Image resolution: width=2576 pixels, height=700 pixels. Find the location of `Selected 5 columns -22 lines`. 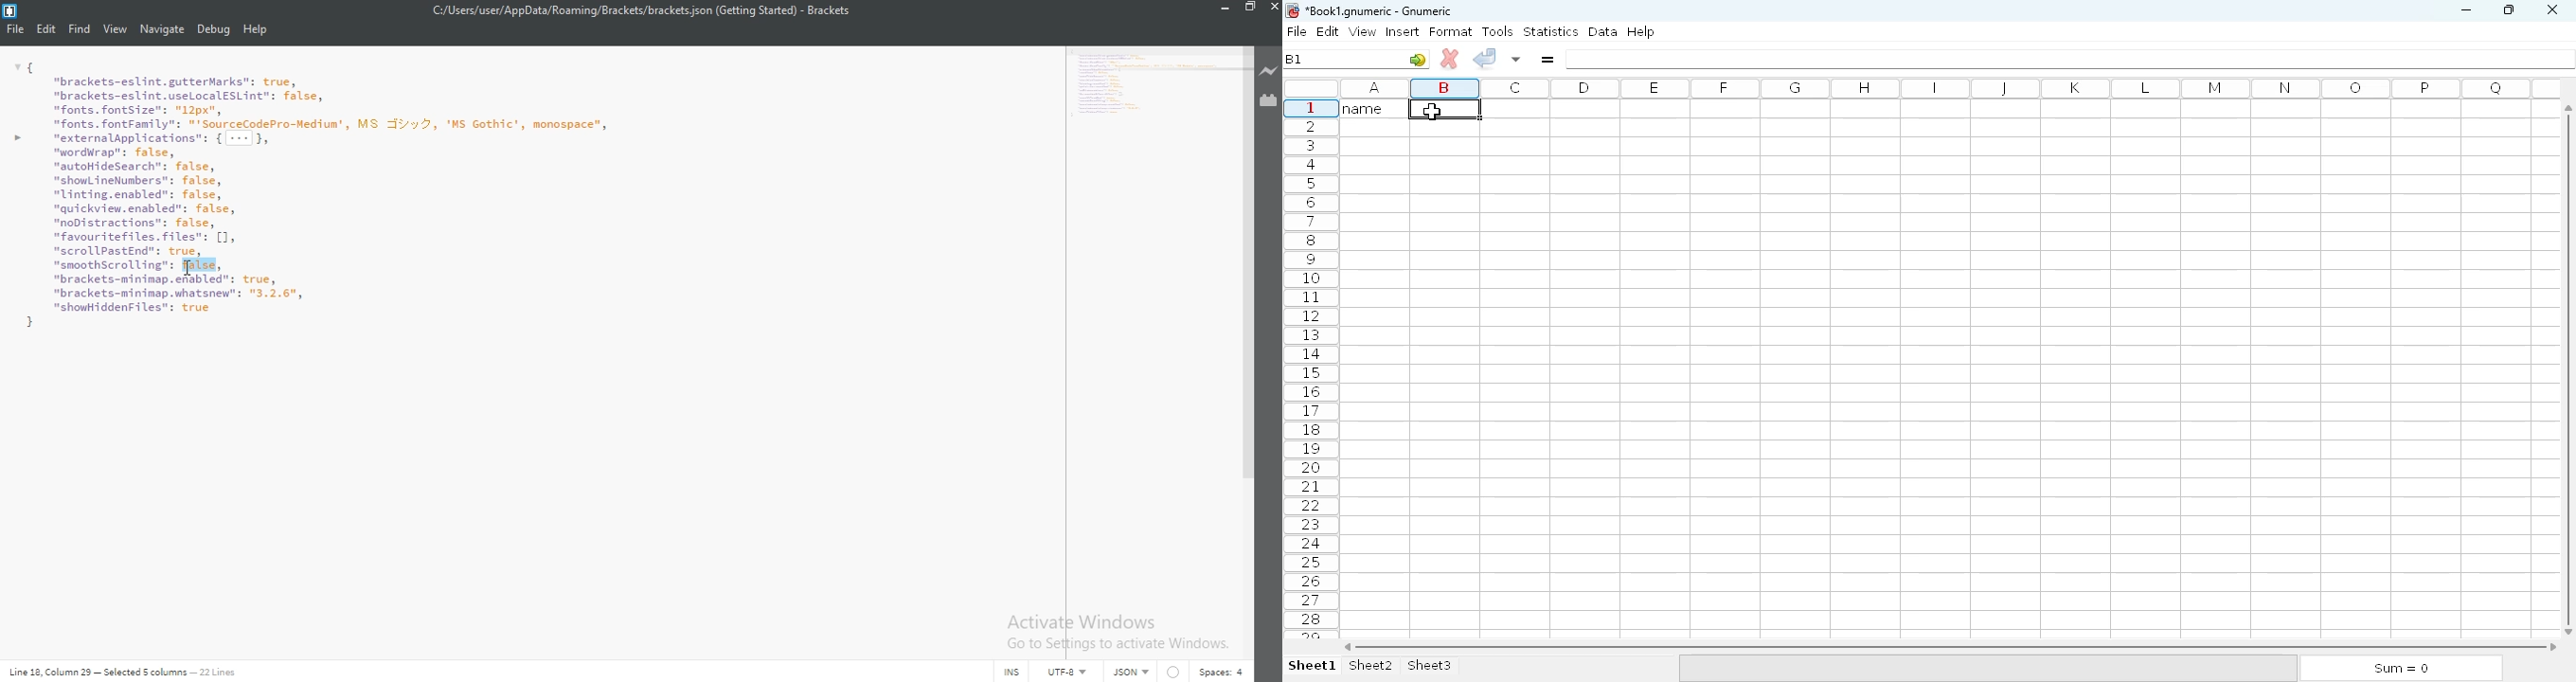

Selected 5 columns -22 lines is located at coordinates (168, 671).